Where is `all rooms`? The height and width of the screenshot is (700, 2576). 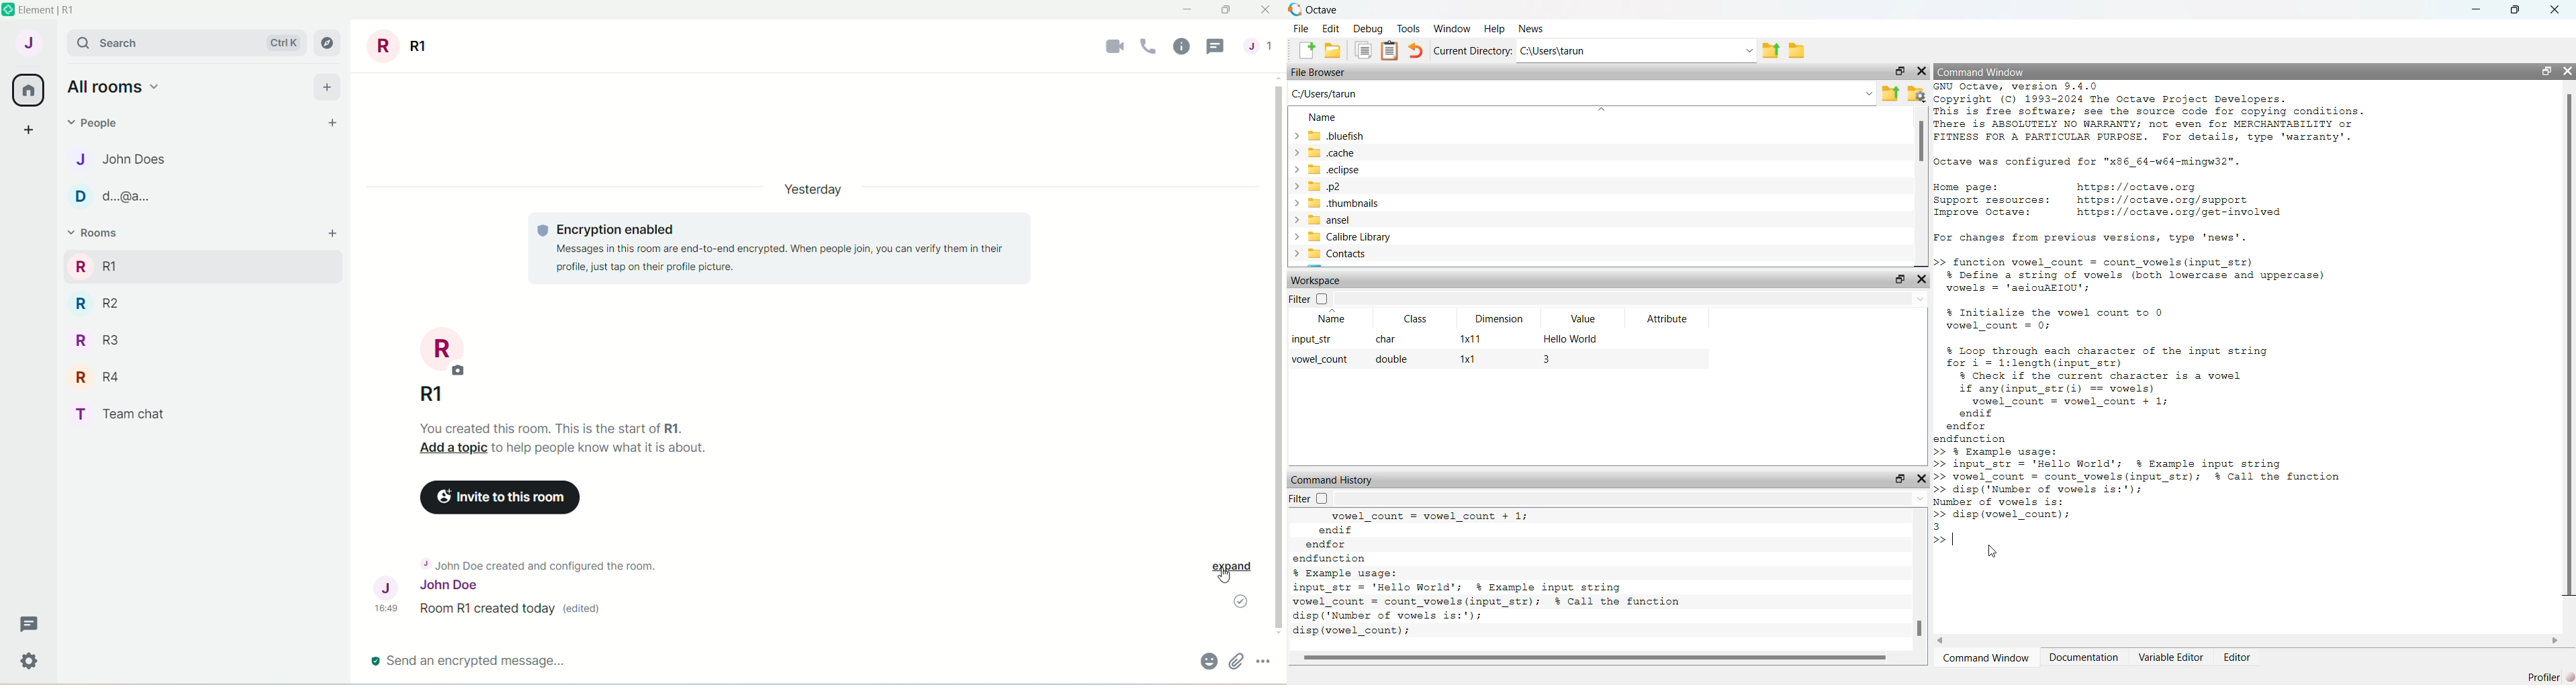 all rooms is located at coordinates (111, 88).